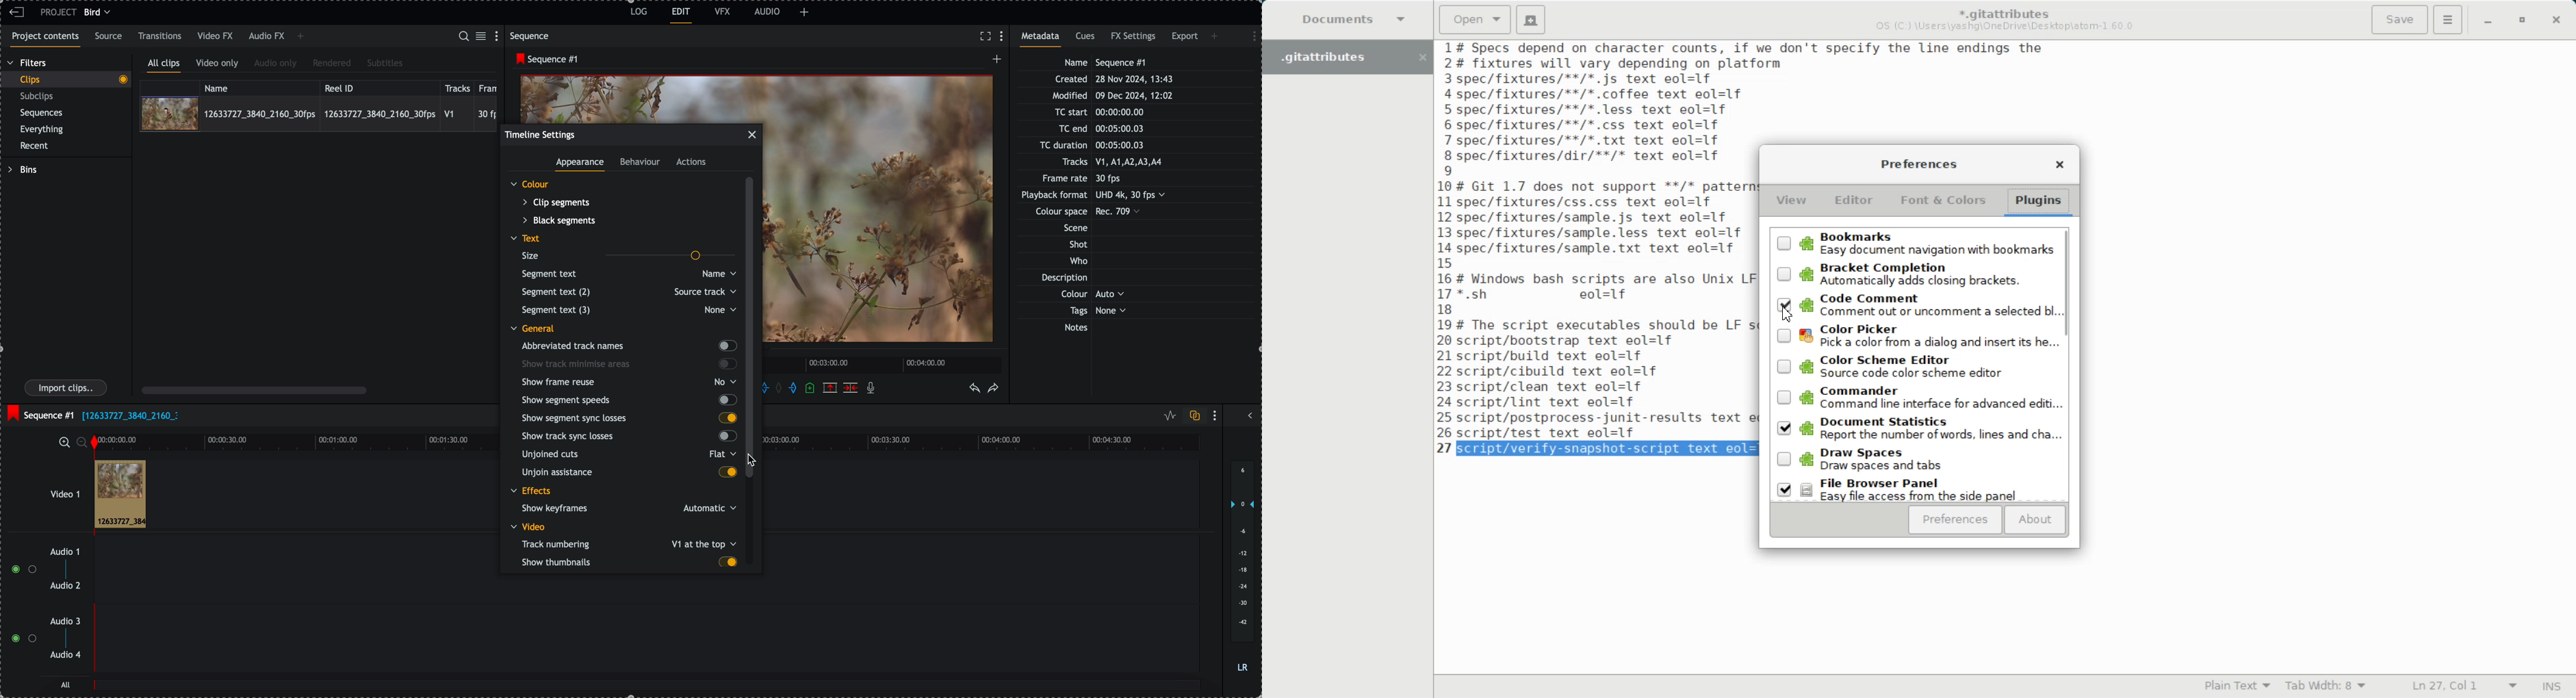 The width and height of the screenshot is (2576, 700). What do you see at coordinates (1942, 200) in the screenshot?
I see `Font & Colors` at bounding box center [1942, 200].